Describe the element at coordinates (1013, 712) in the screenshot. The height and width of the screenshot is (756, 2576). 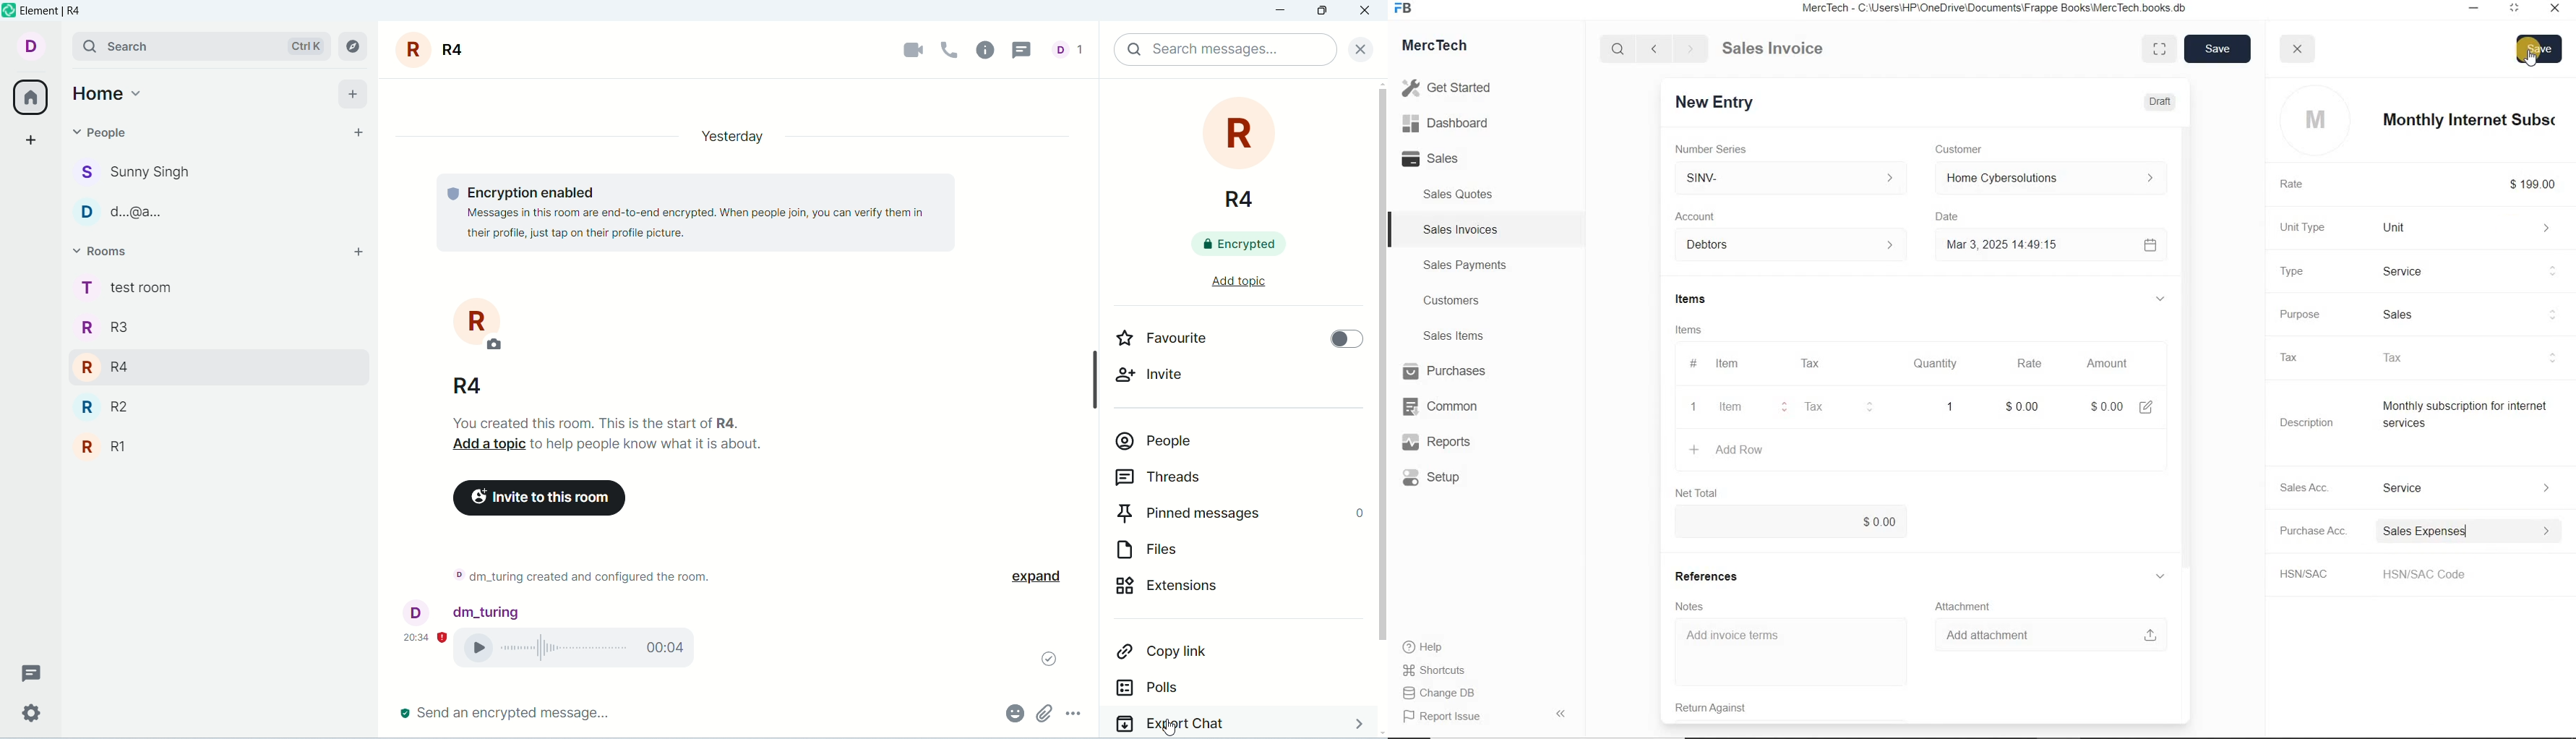
I see `emoji` at that location.